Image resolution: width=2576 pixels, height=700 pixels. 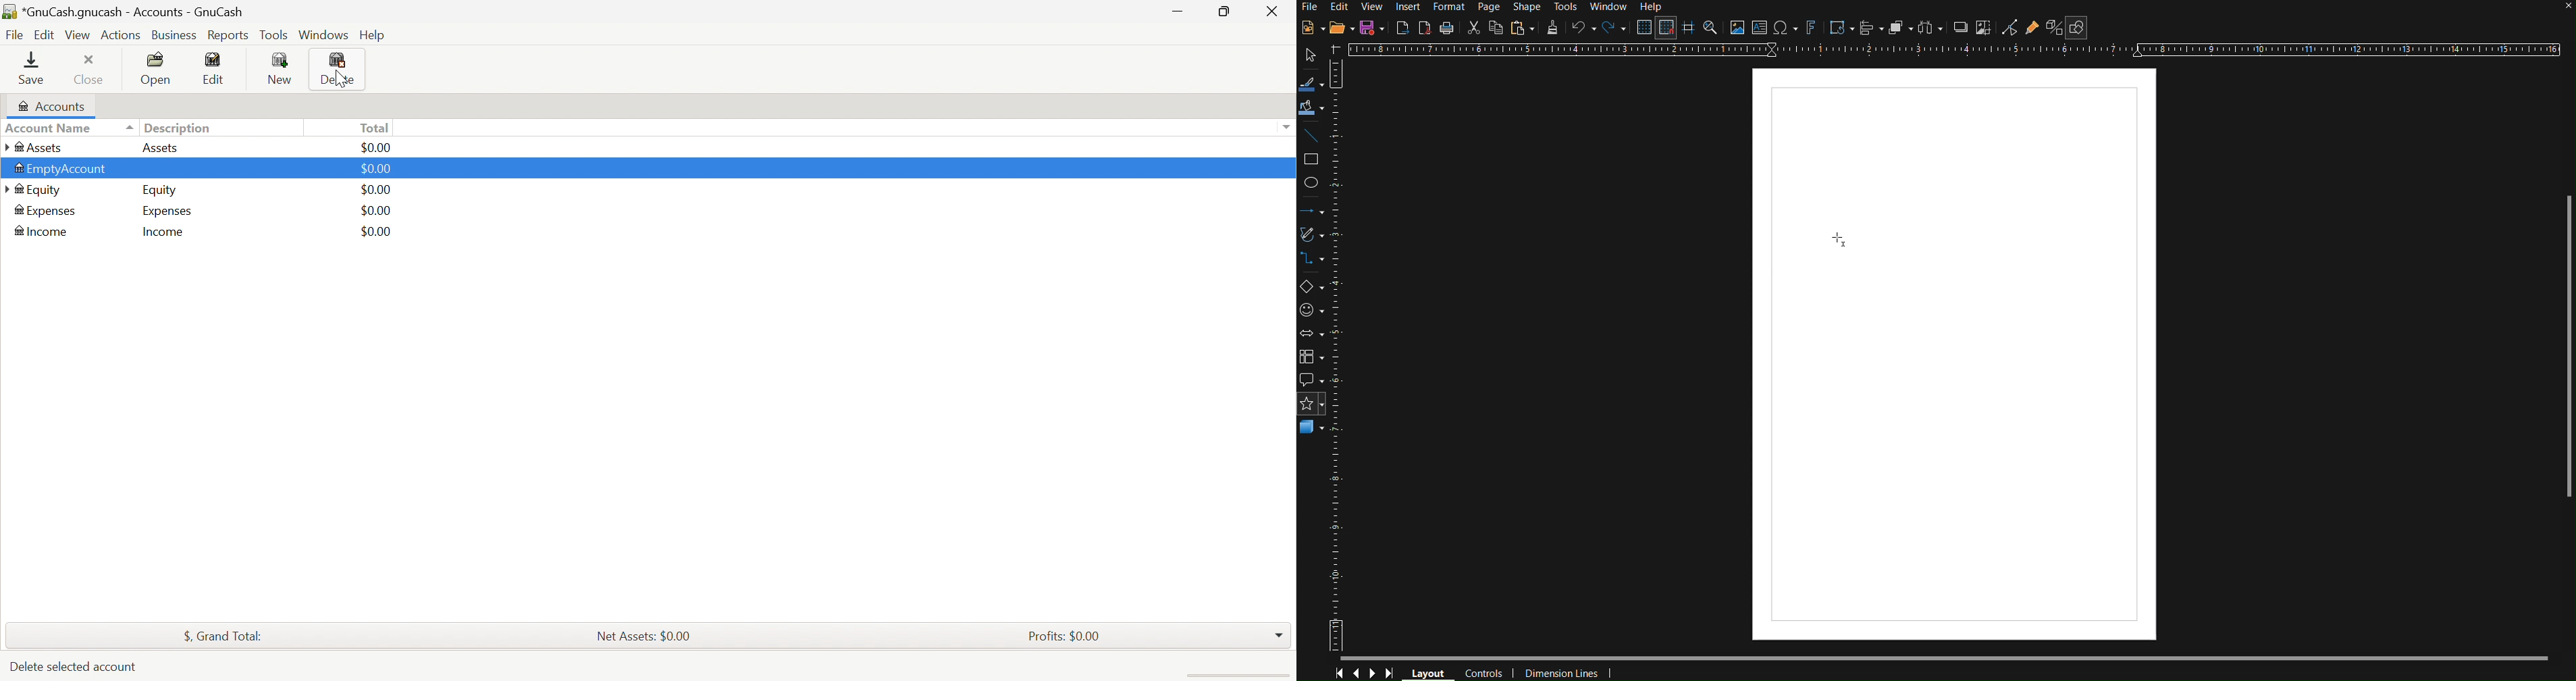 What do you see at coordinates (1666, 28) in the screenshot?
I see `Snap to Grid` at bounding box center [1666, 28].